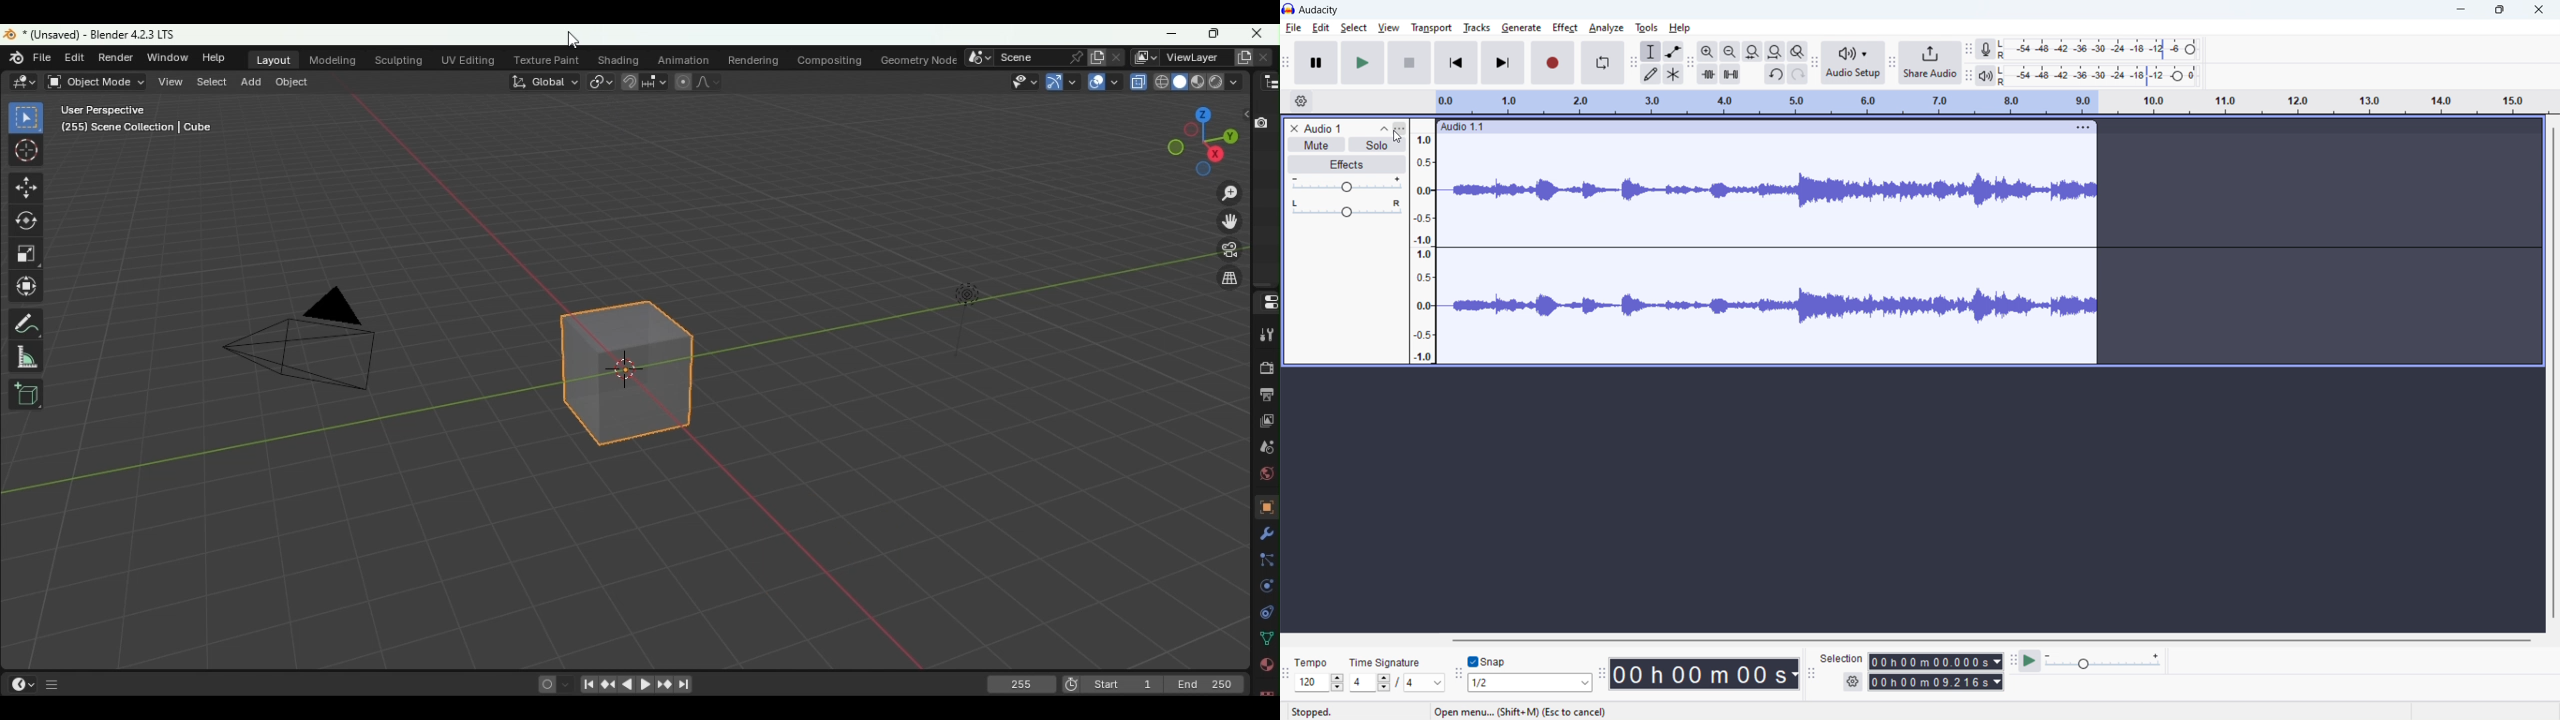 This screenshot has width=2576, height=728. What do you see at coordinates (402, 60) in the screenshot?
I see `Sculpting` at bounding box center [402, 60].